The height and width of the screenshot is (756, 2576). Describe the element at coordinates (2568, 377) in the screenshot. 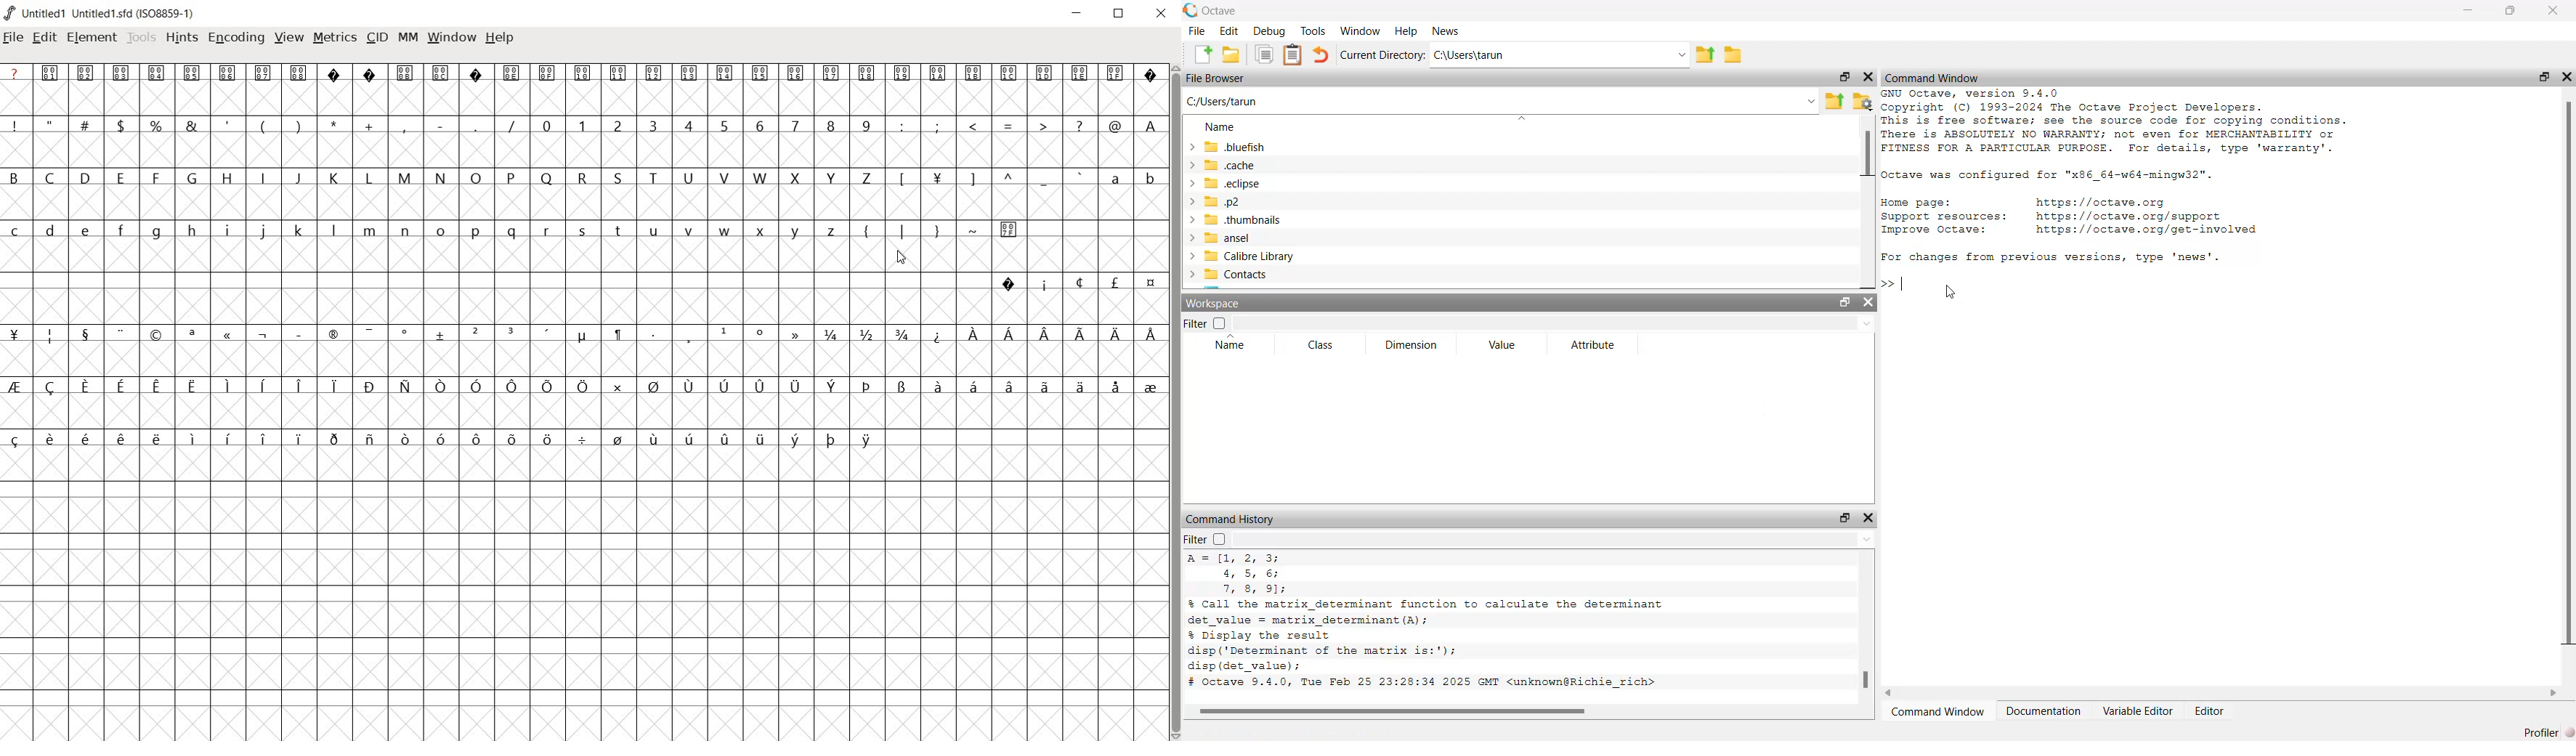

I see `scrollbar` at that location.